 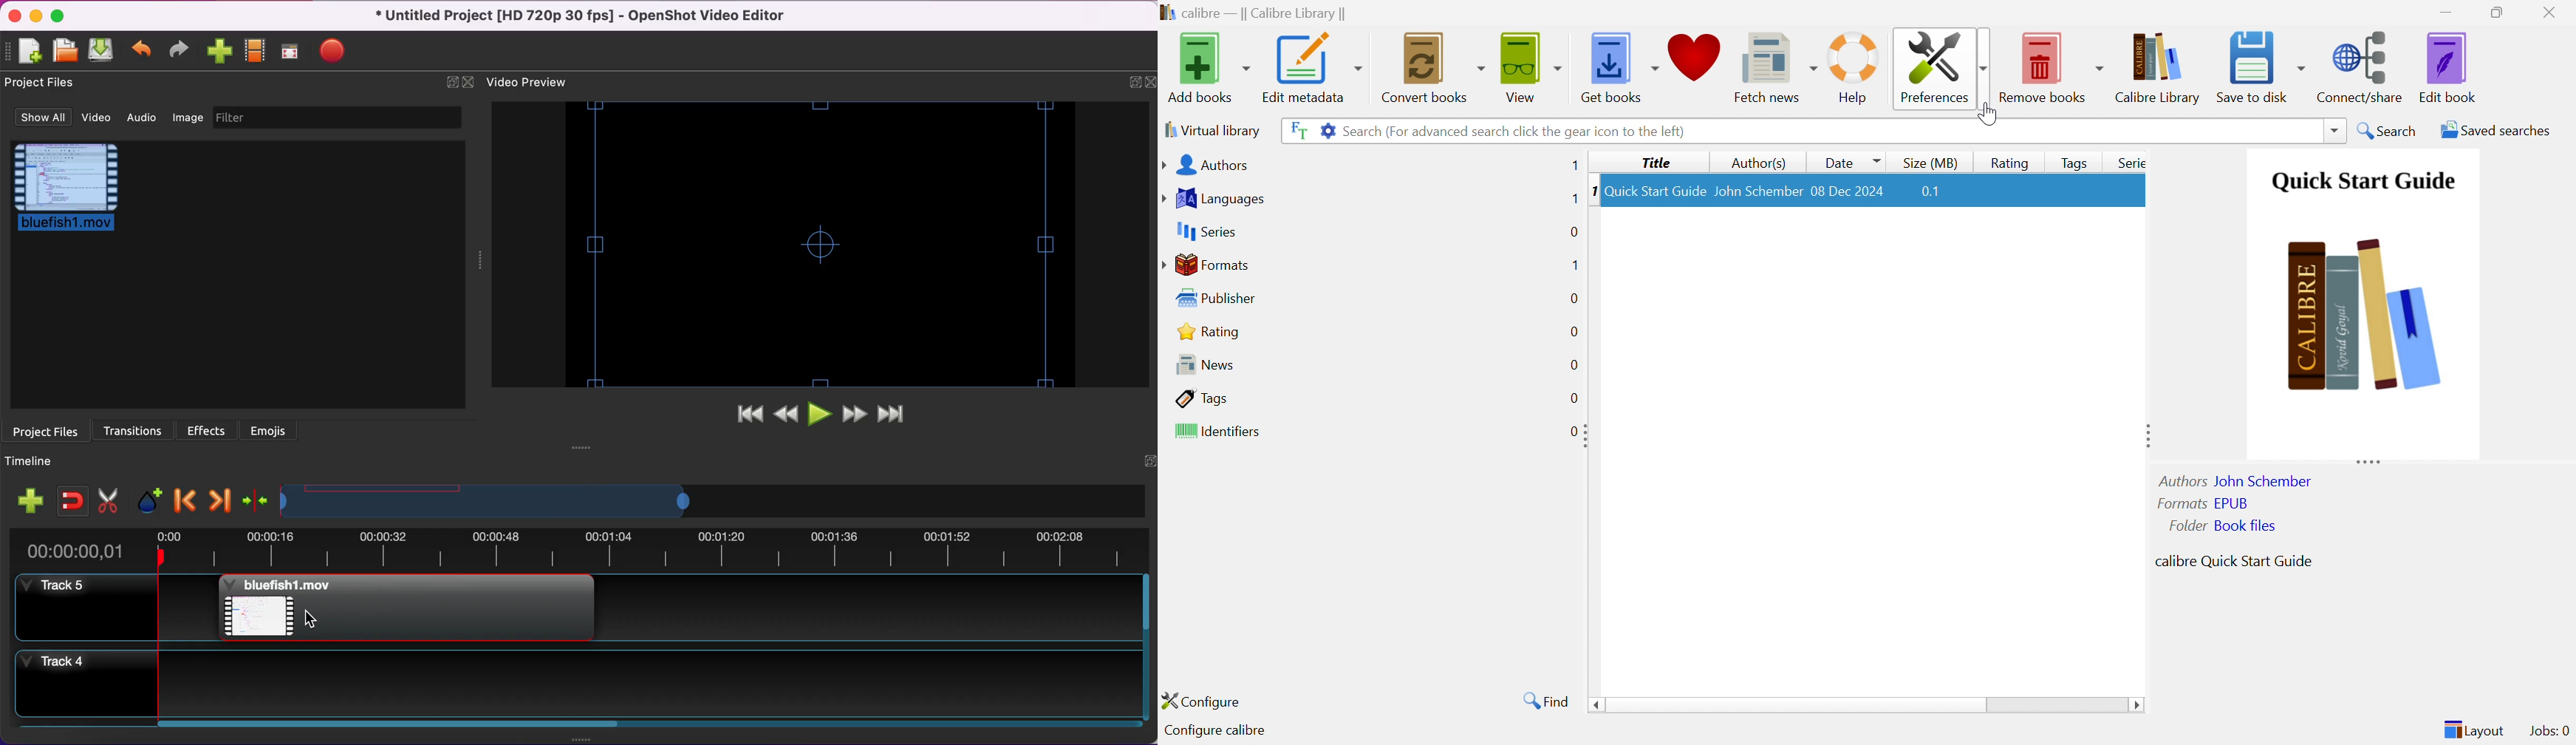 I want to click on choose profile, so click(x=260, y=51).